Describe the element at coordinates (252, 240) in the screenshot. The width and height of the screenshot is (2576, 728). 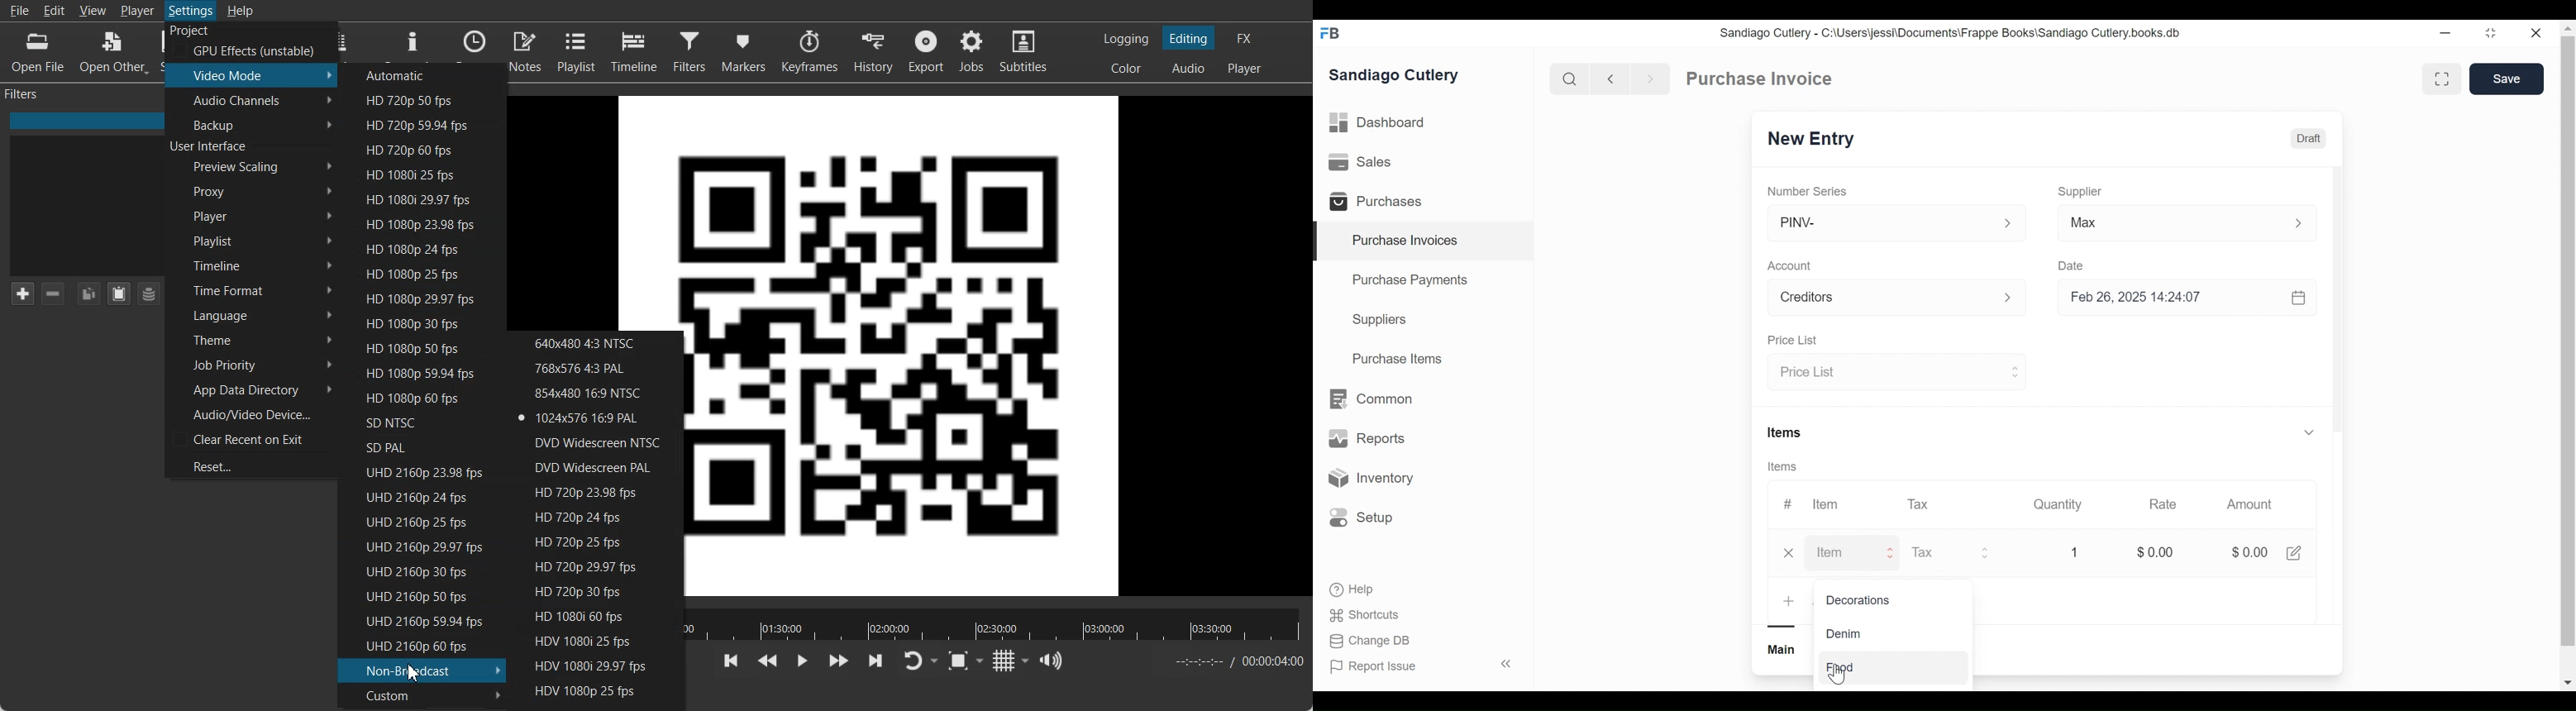
I see `Playlist` at that location.